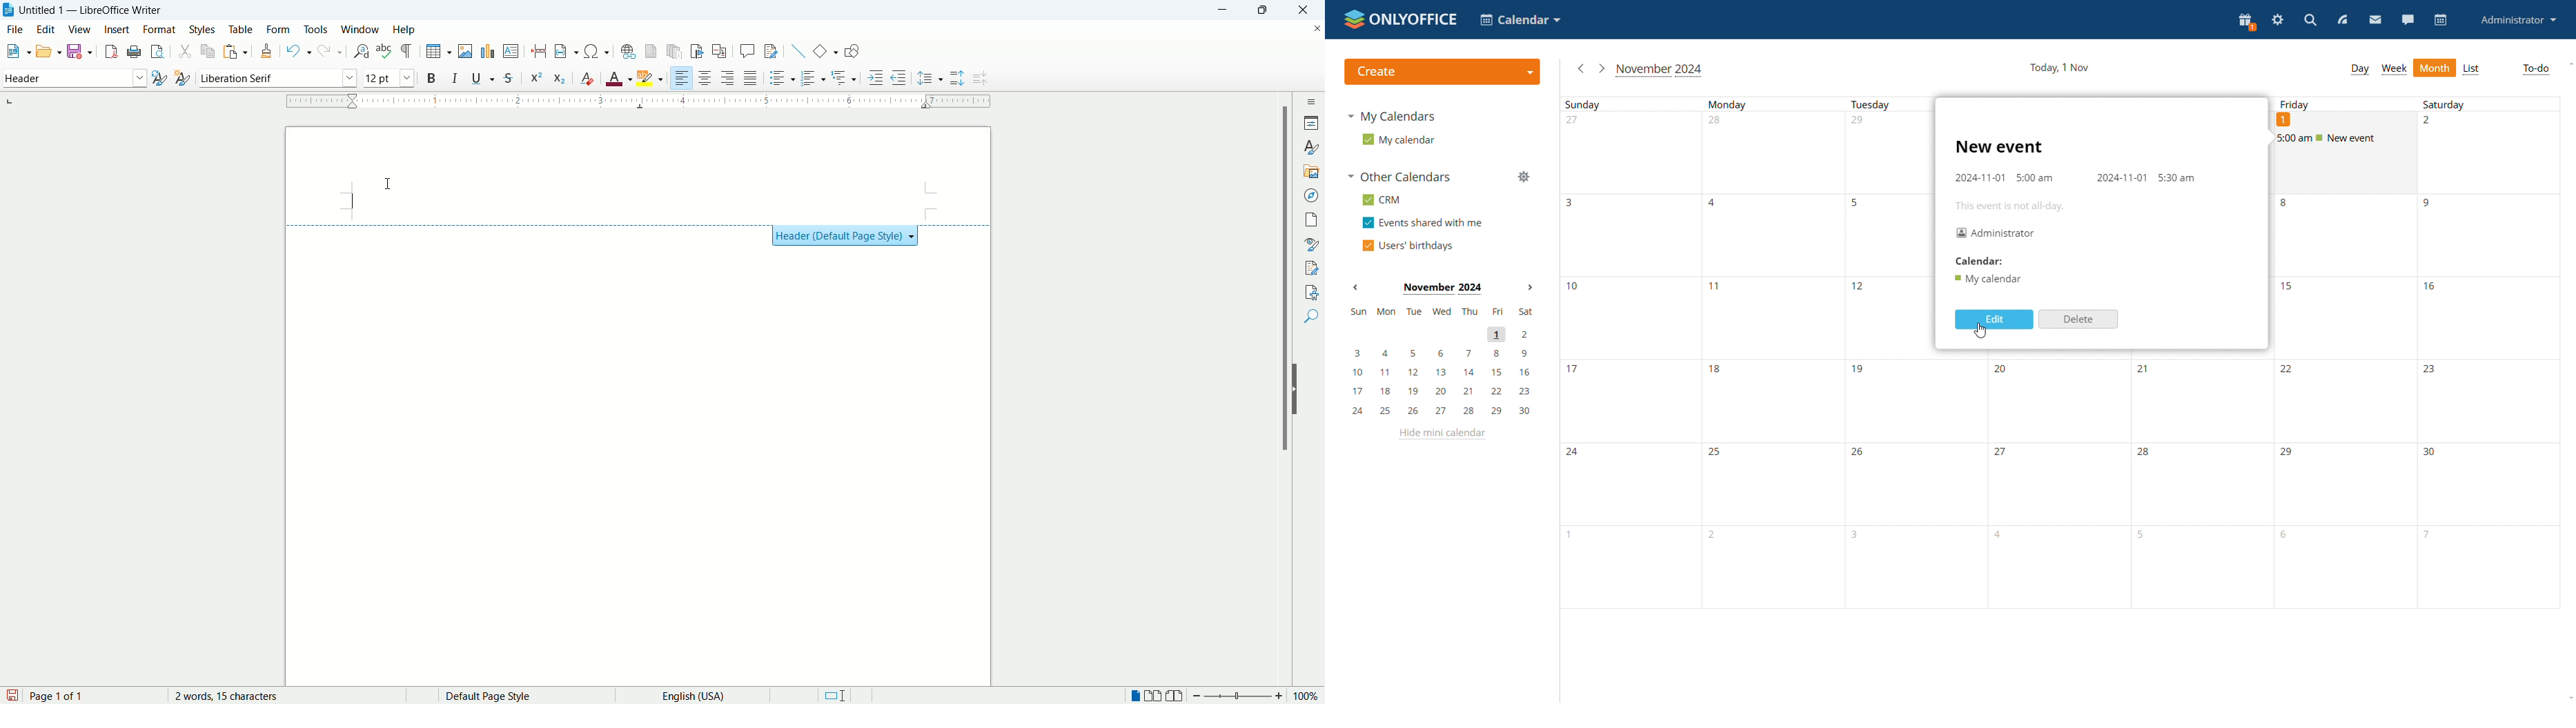  What do you see at coordinates (97, 695) in the screenshot?
I see `page count` at bounding box center [97, 695].